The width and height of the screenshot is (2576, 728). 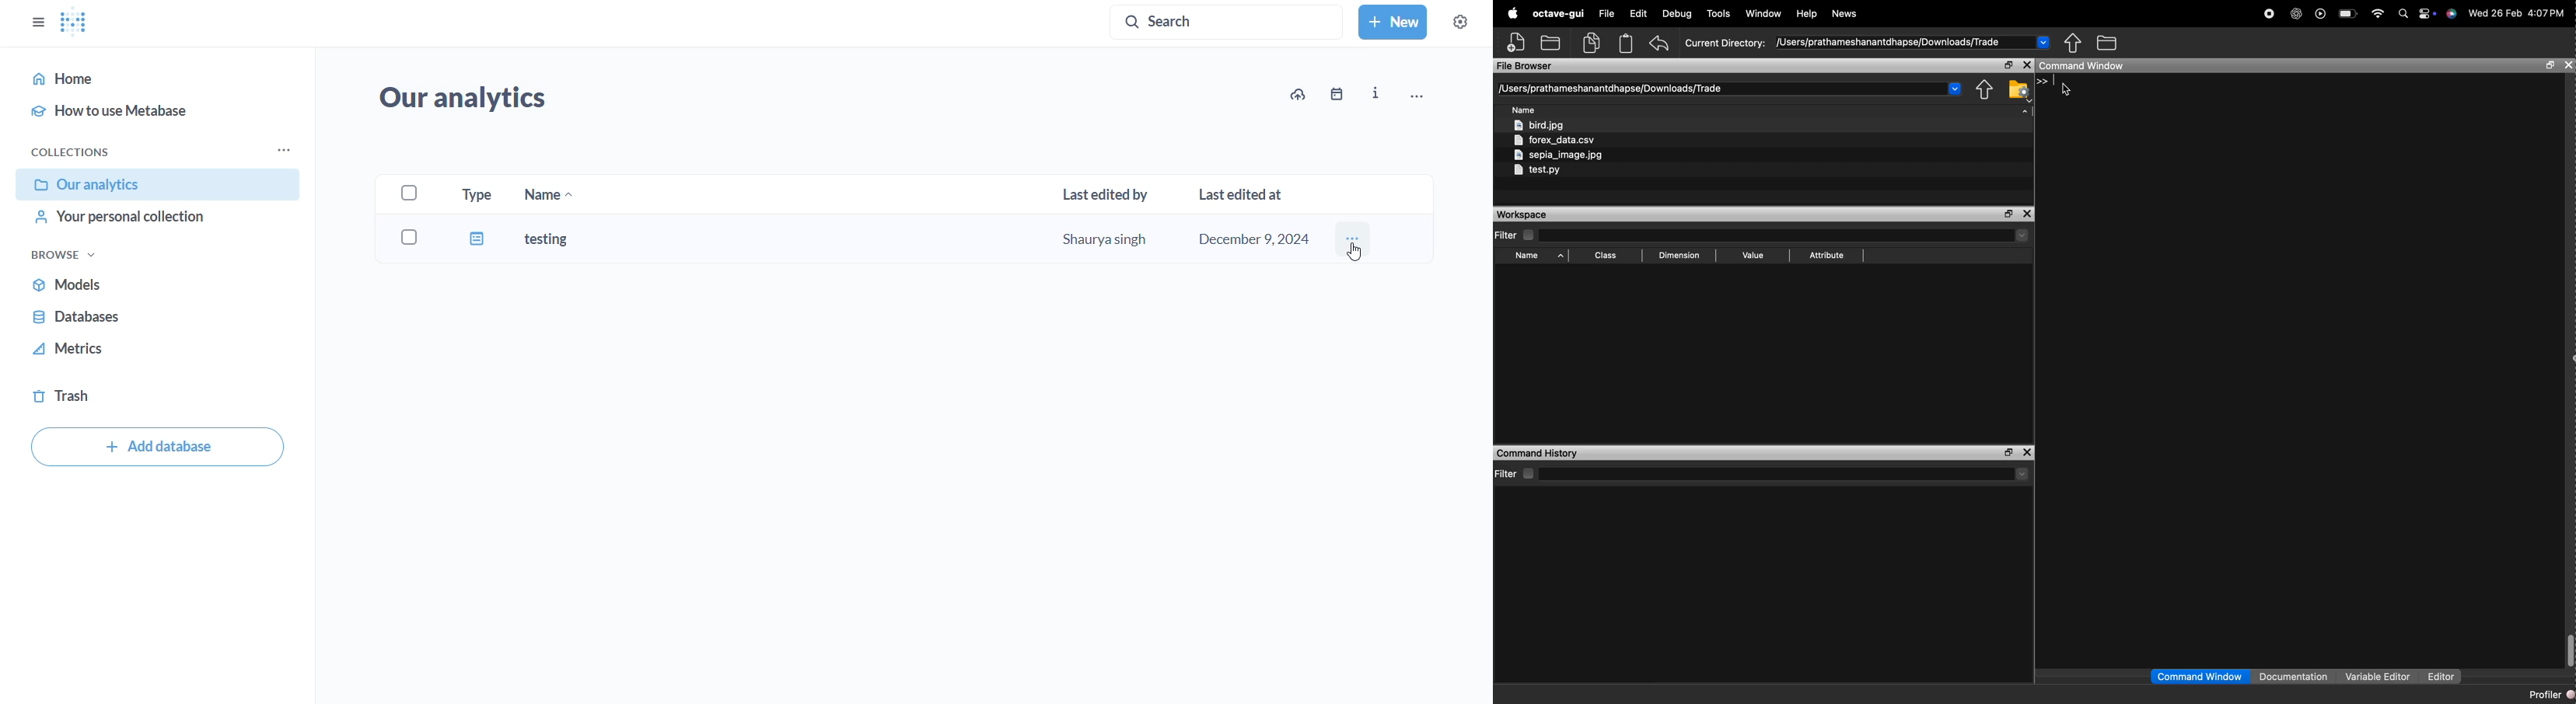 What do you see at coordinates (2043, 81) in the screenshot?
I see `>>` at bounding box center [2043, 81].